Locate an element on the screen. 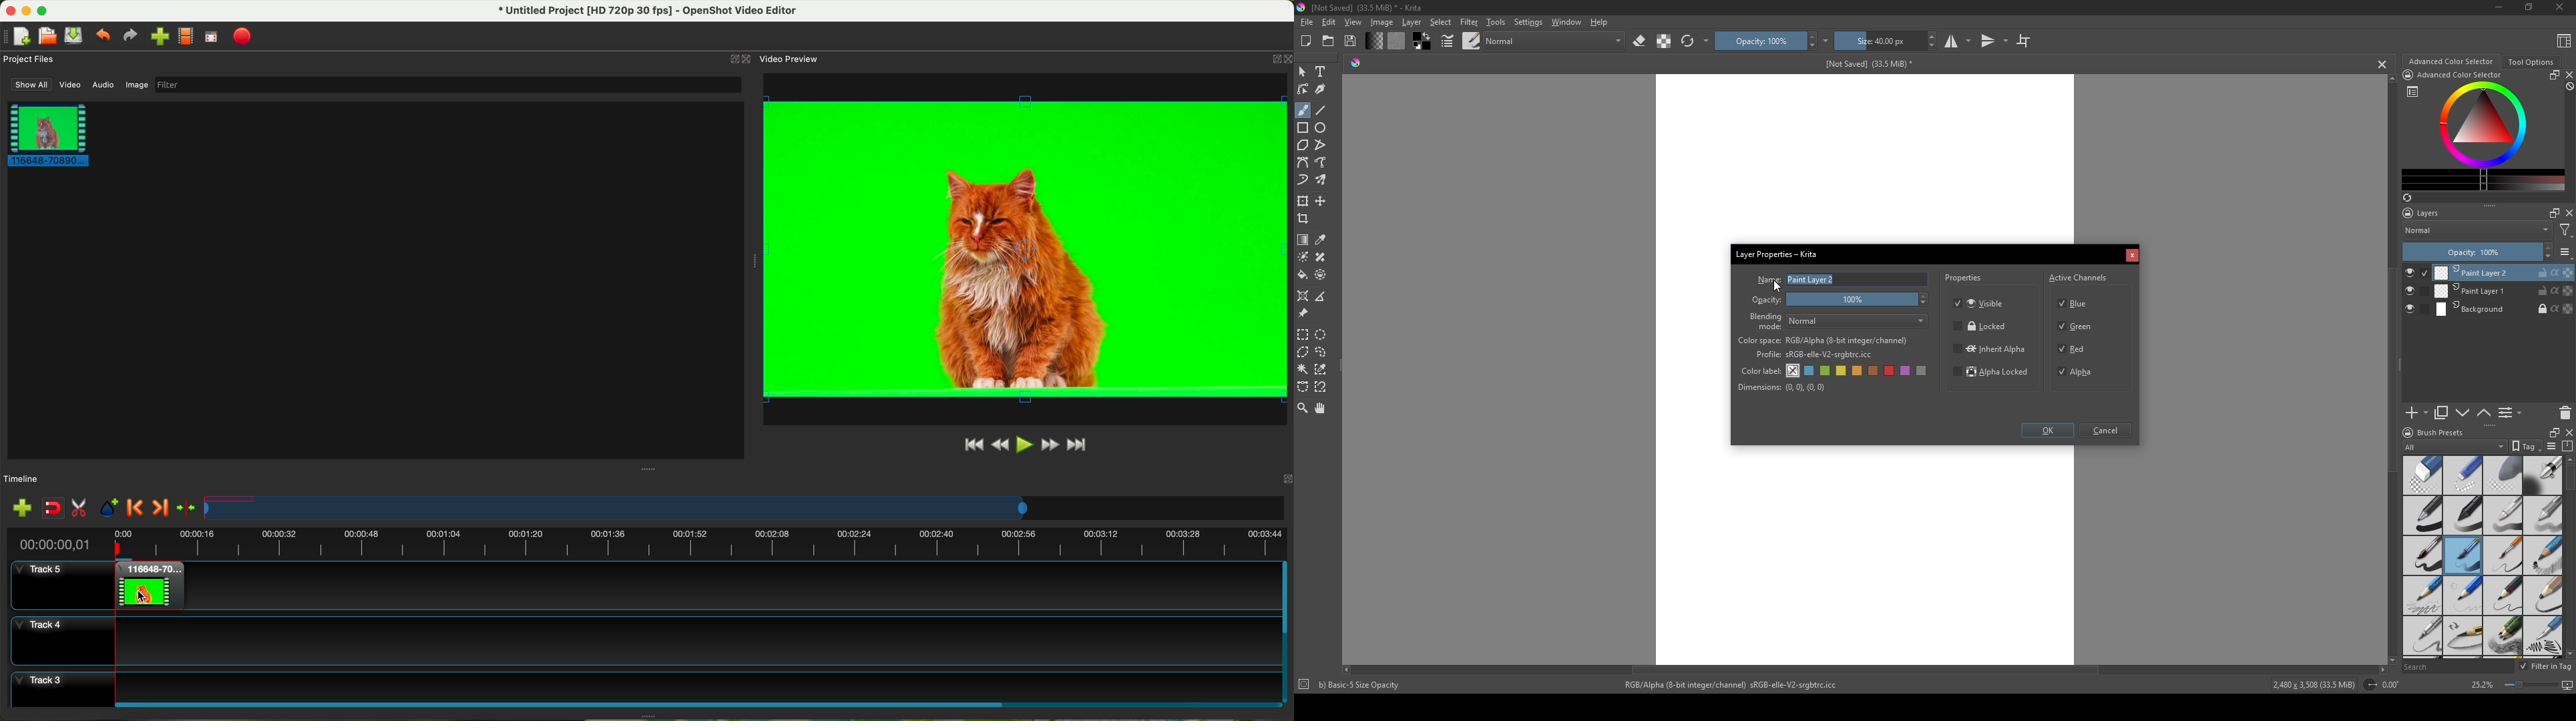 The width and height of the screenshot is (2576, 728). Blending mode - normal is located at coordinates (1766, 320).